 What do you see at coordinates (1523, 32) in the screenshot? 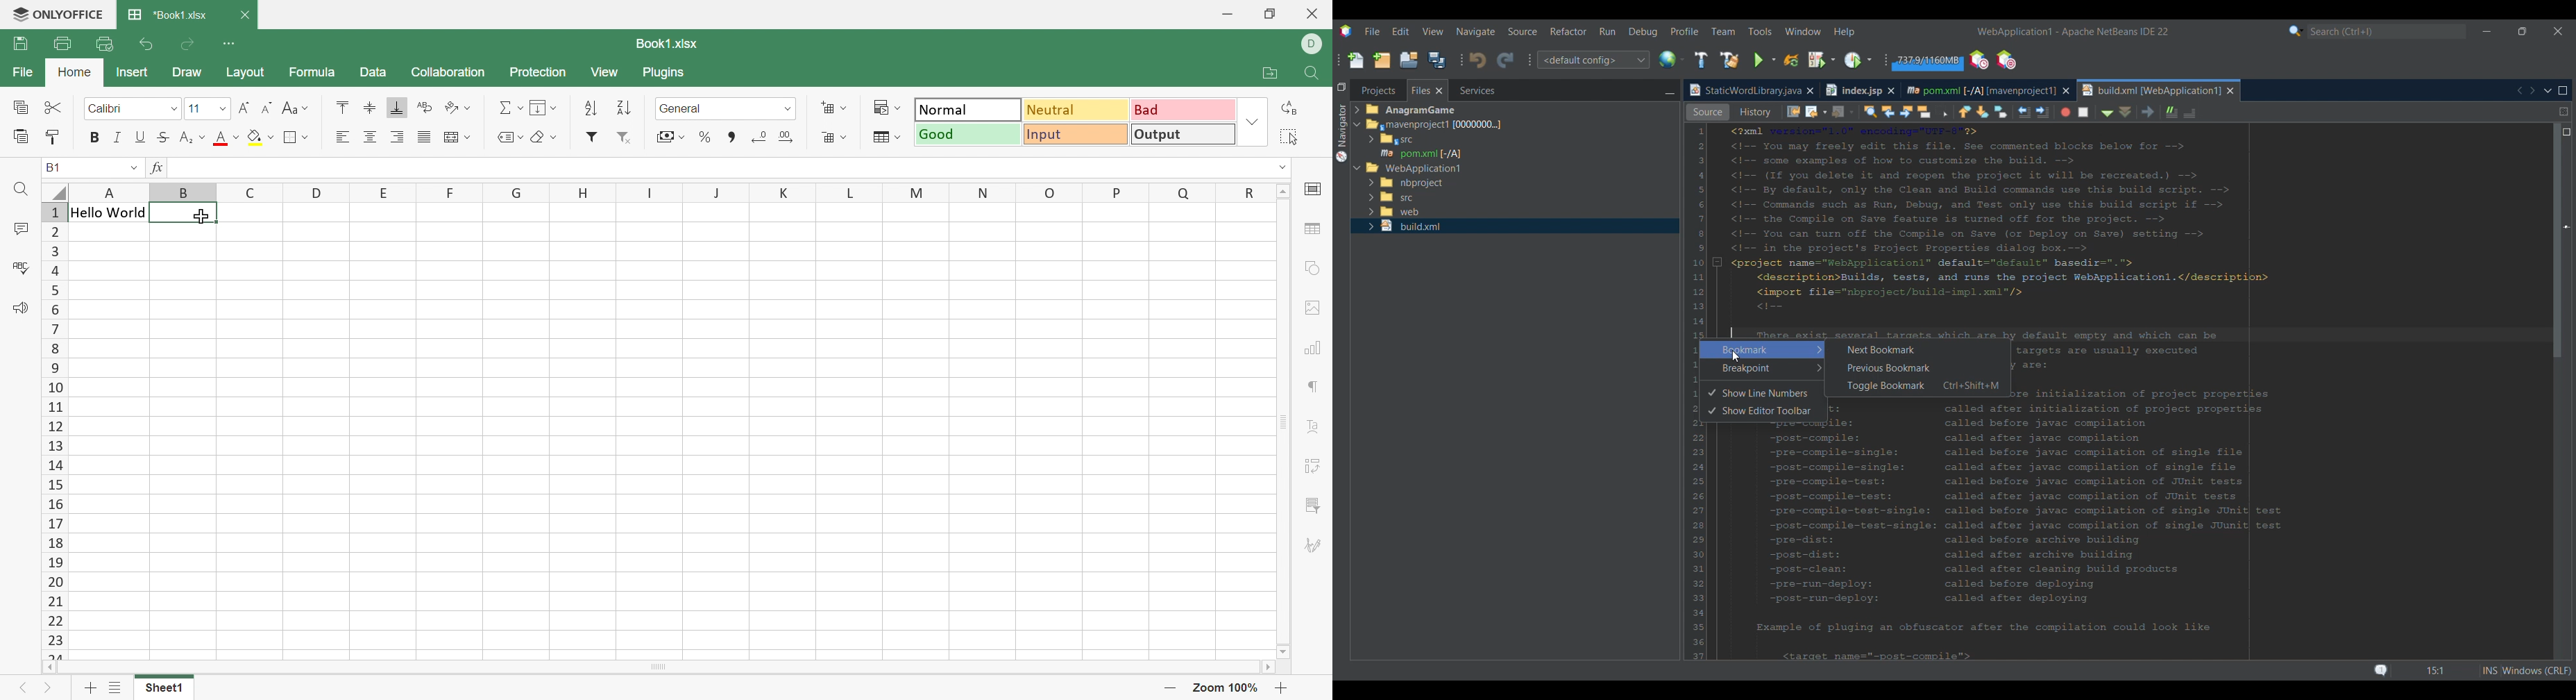
I see `Source menu` at bounding box center [1523, 32].